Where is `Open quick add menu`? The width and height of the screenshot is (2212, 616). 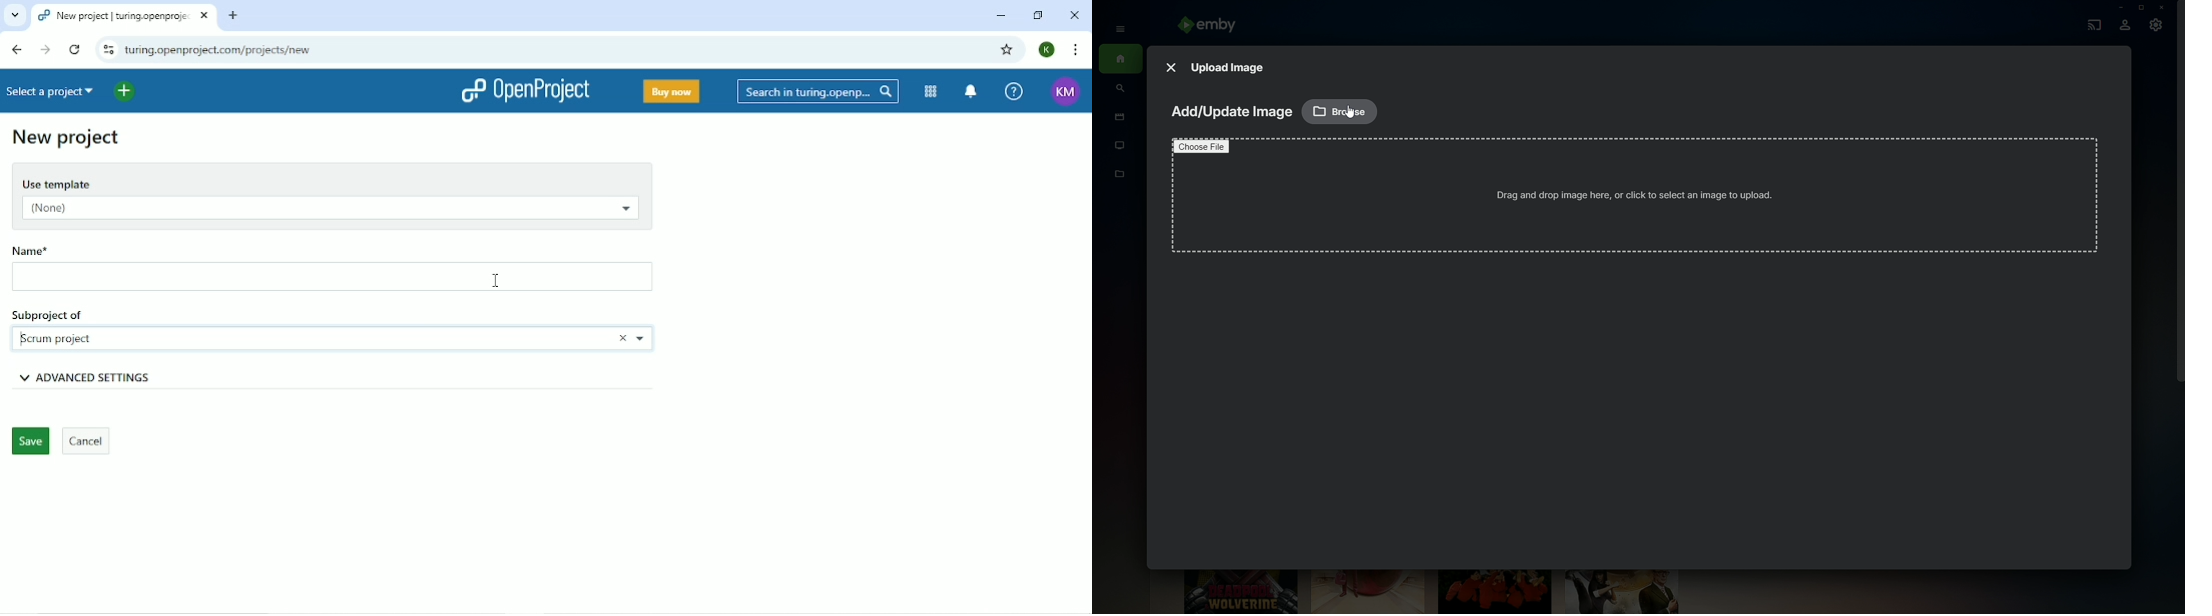 Open quick add menu is located at coordinates (126, 92).